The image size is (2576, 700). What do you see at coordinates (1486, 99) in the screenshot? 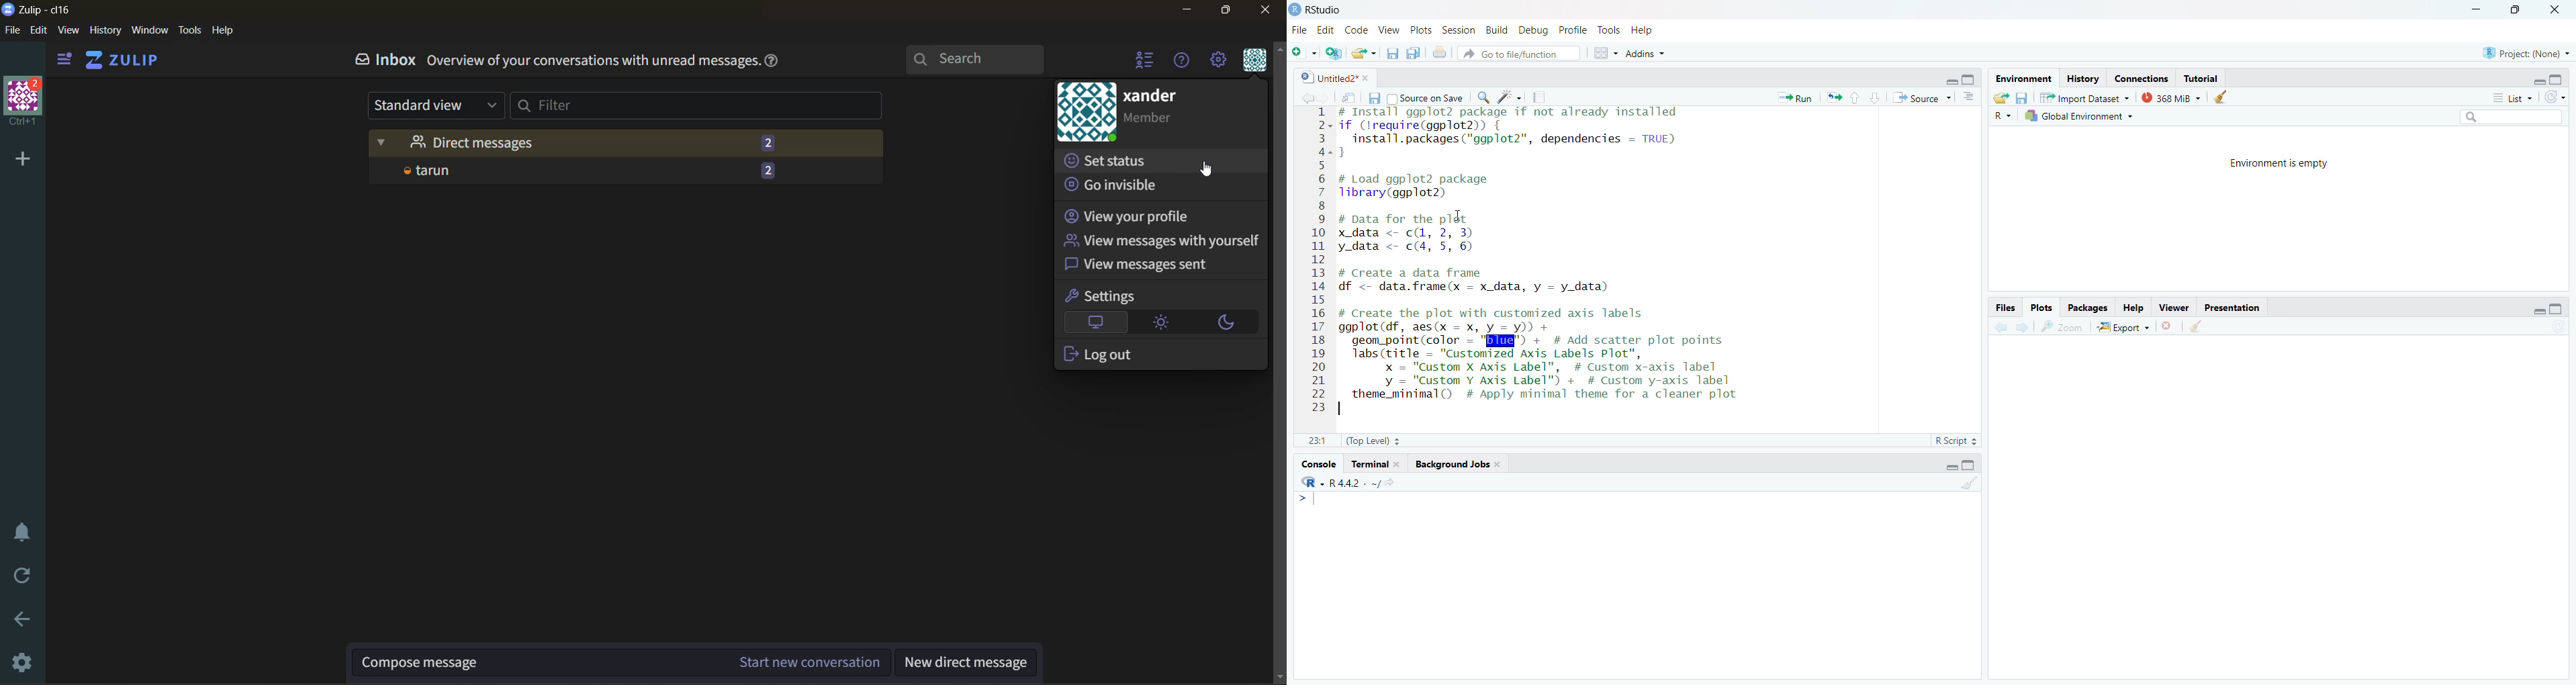
I see `search` at bounding box center [1486, 99].